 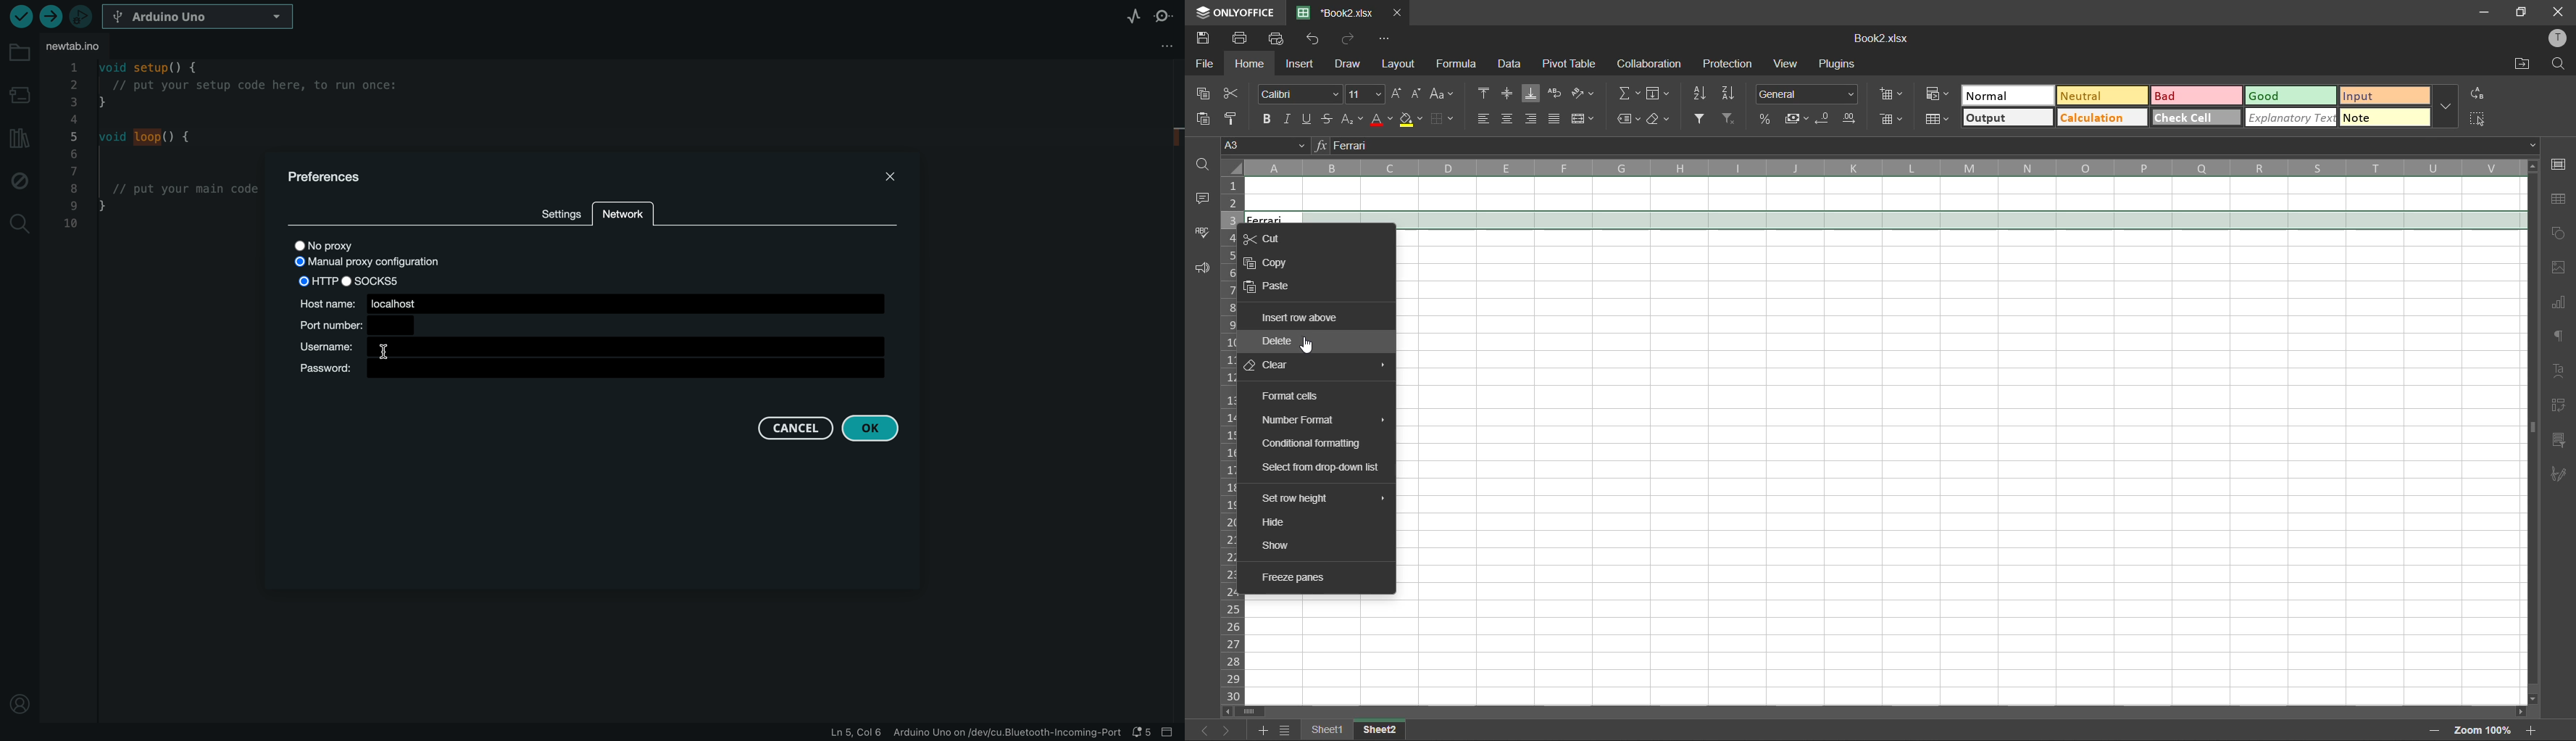 I want to click on conditional formatting, so click(x=1935, y=93).